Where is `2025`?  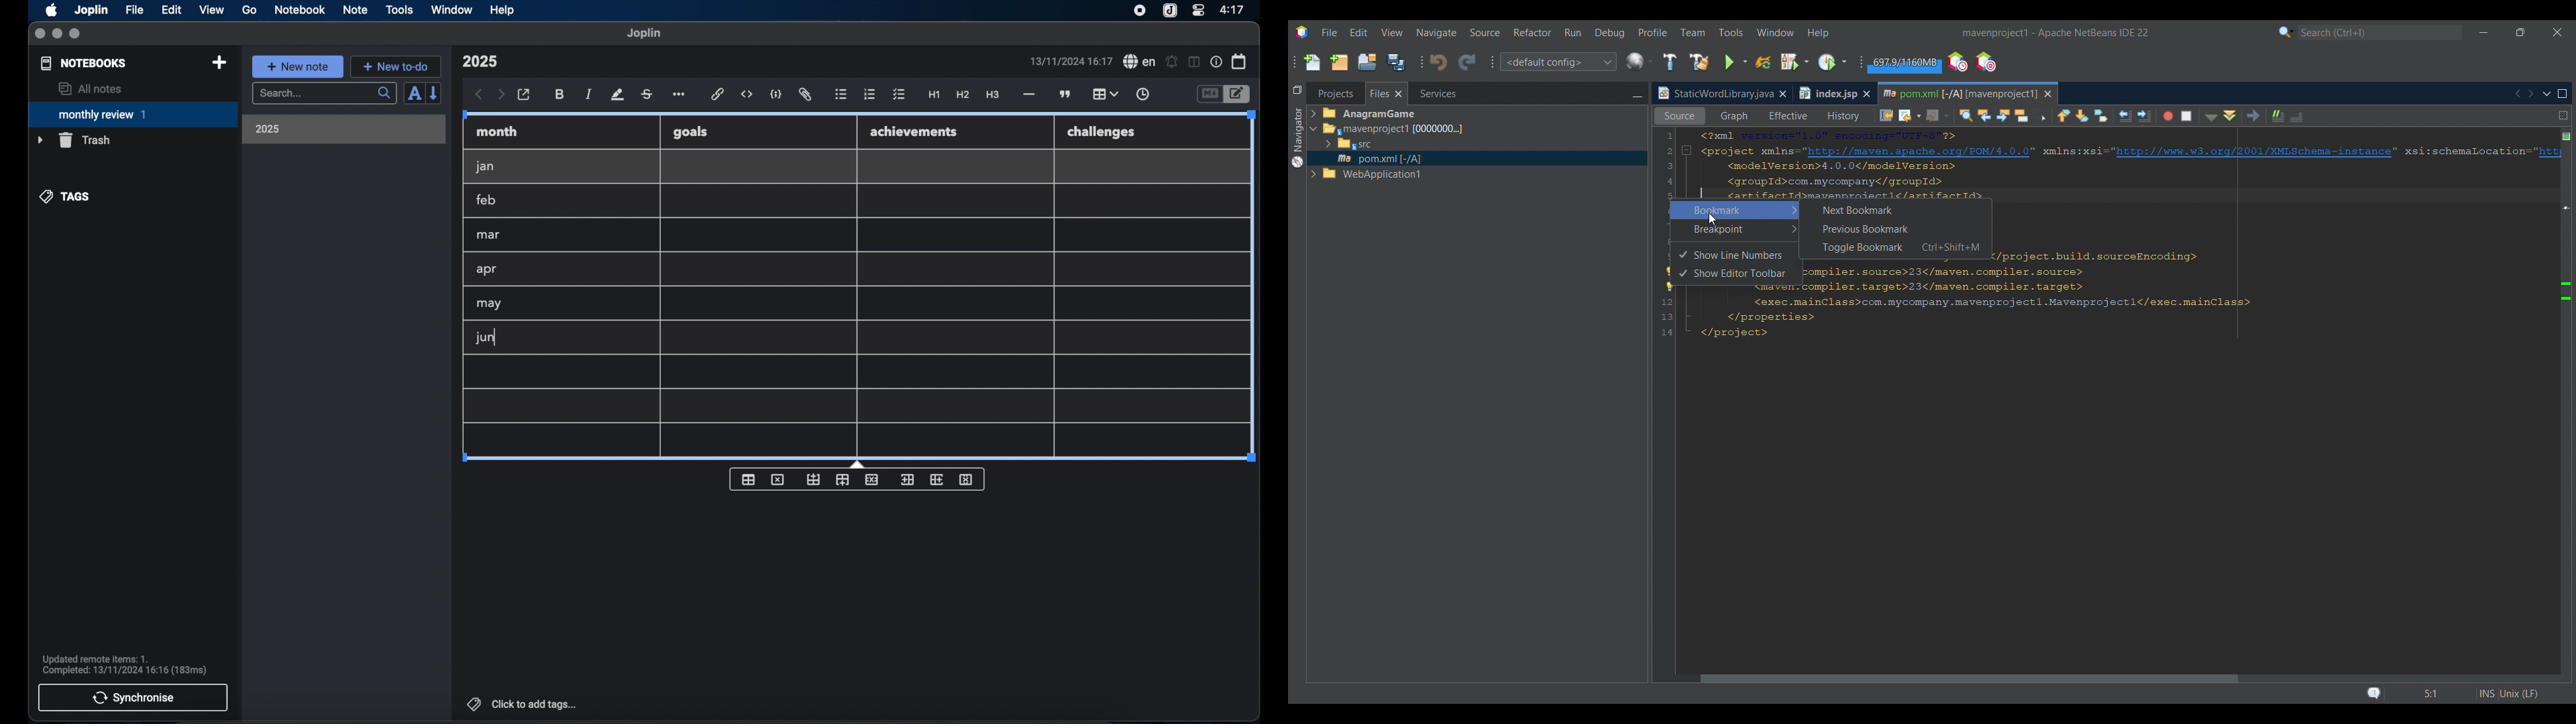
2025 is located at coordinates (268, 129).